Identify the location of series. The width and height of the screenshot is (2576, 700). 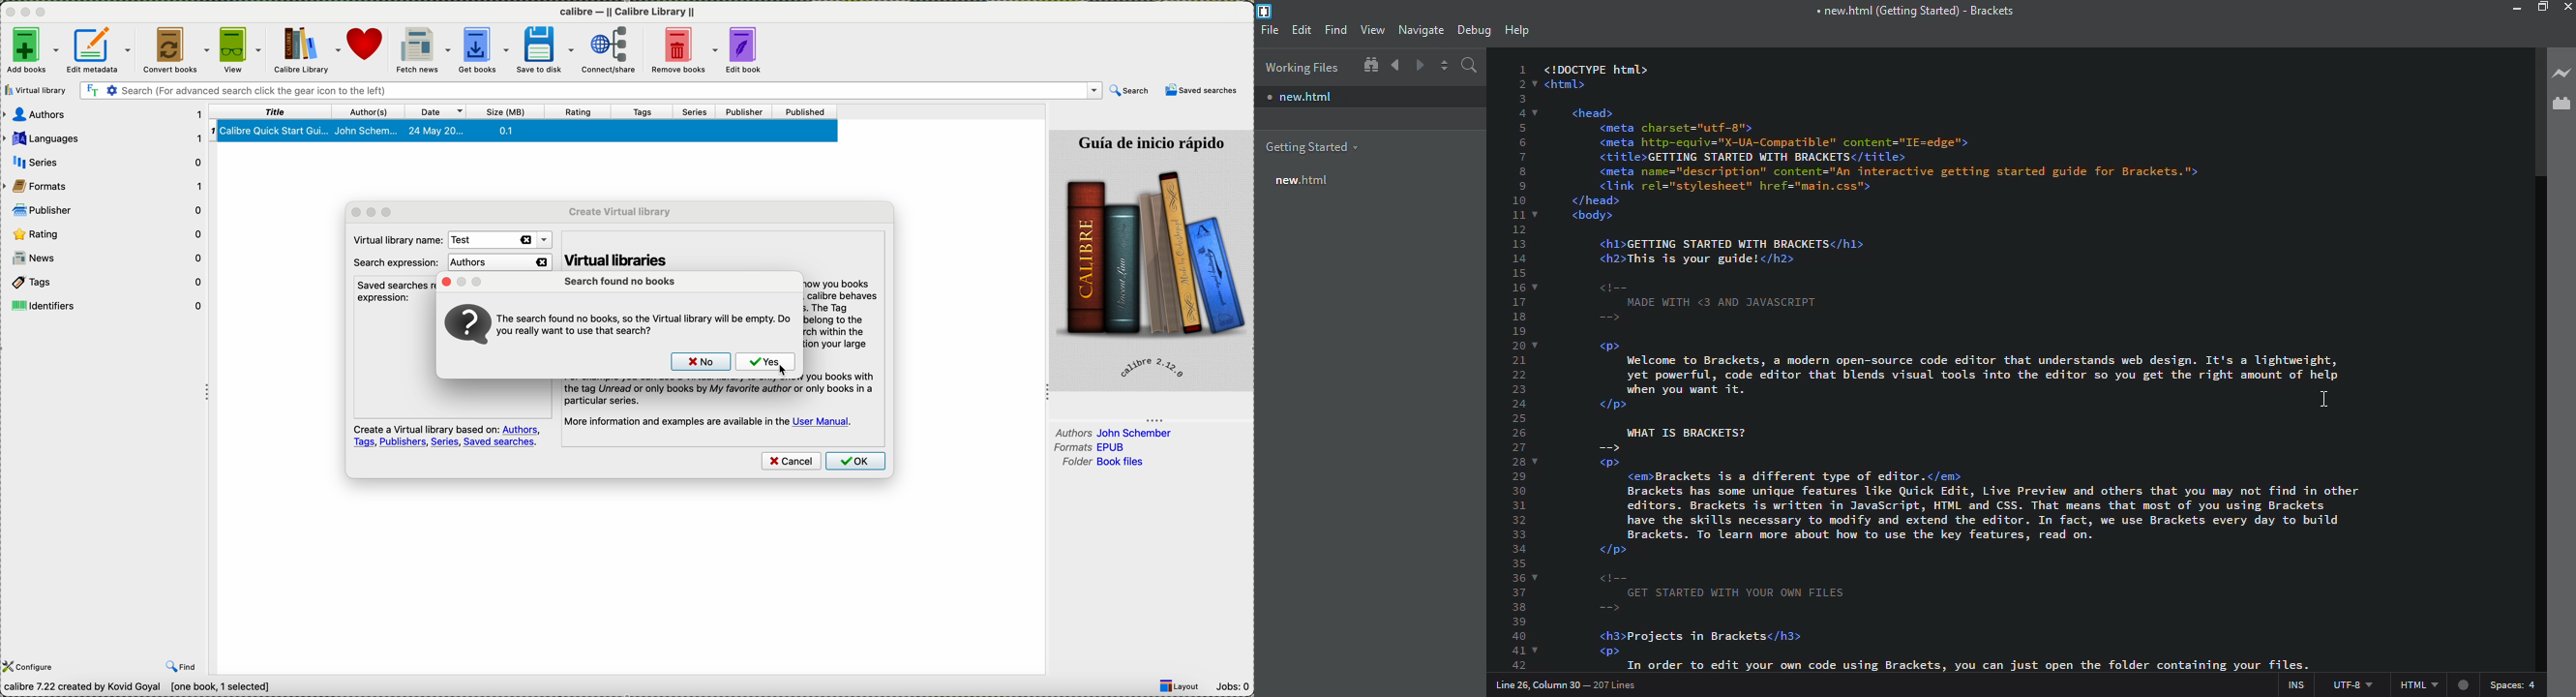
(699, 112).